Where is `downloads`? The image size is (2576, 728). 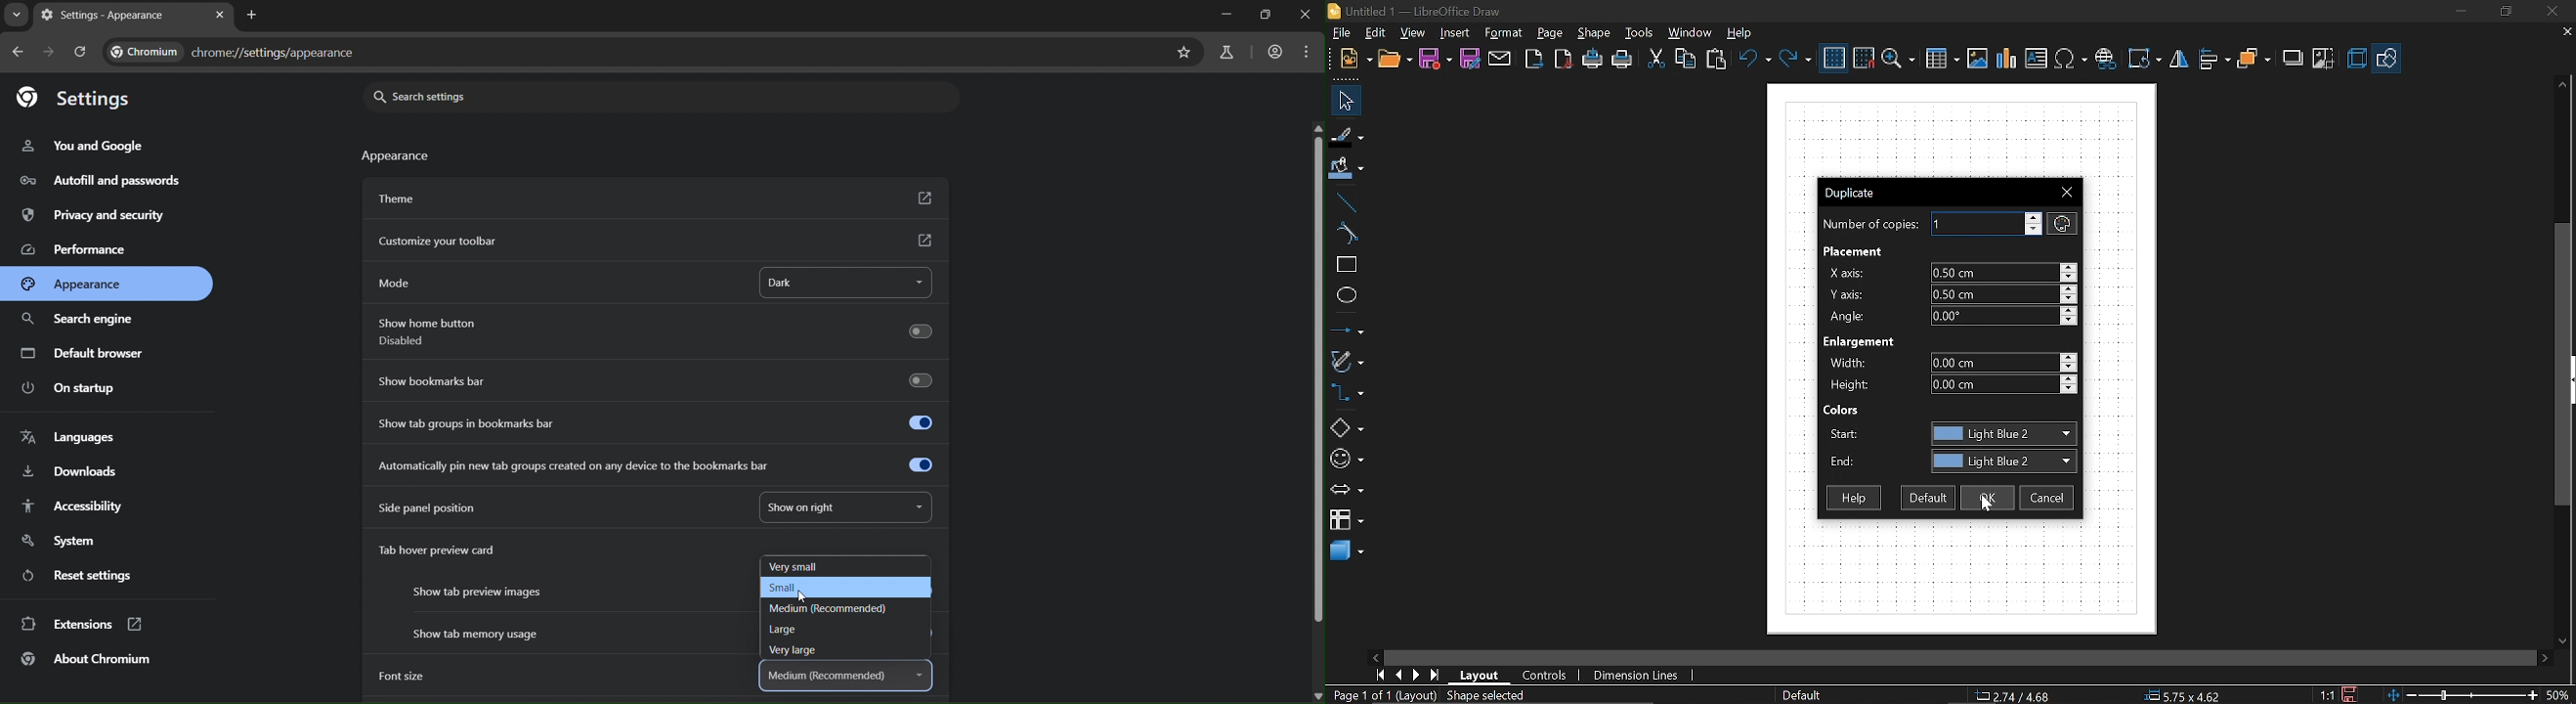
downloads is located at coordinates (70, 470).